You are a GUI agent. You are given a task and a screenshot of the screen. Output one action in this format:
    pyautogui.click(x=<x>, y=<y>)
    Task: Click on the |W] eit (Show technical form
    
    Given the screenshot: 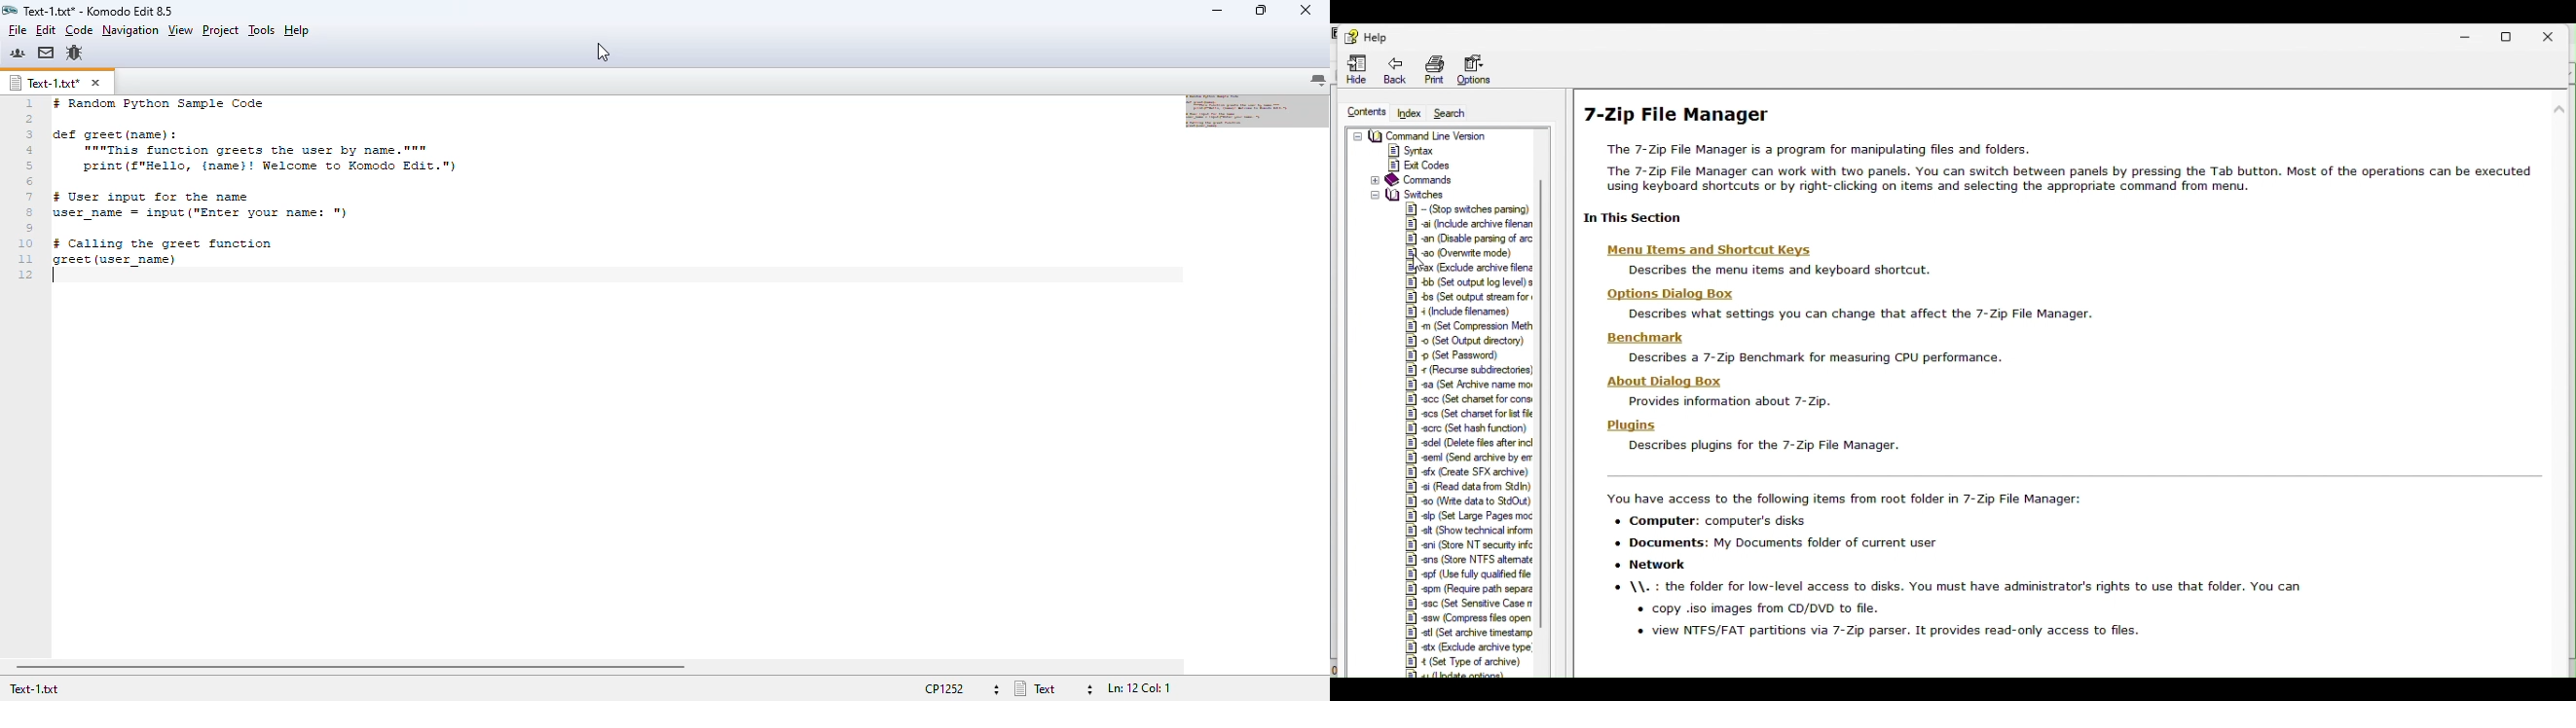 What is the action you would take?
    pyautogui.click(x=1469, y=530)
    